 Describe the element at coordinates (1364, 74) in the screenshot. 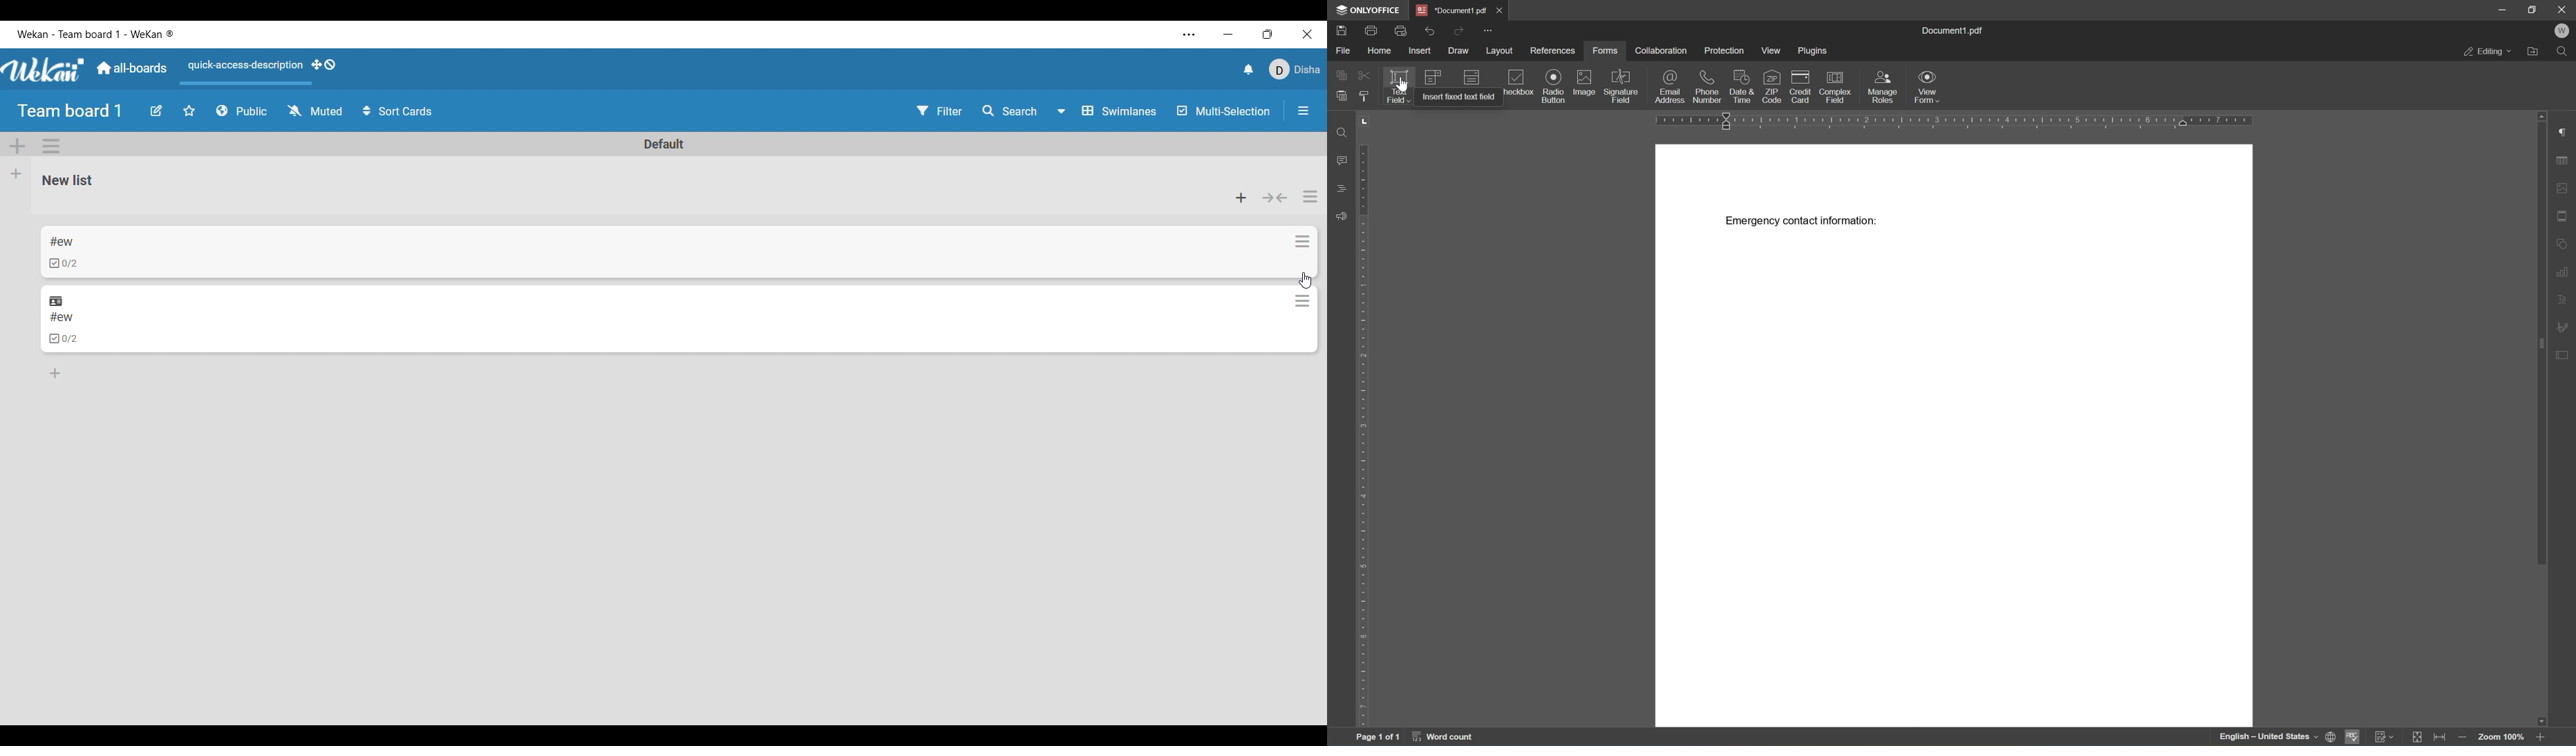

I see `cut` at that location.